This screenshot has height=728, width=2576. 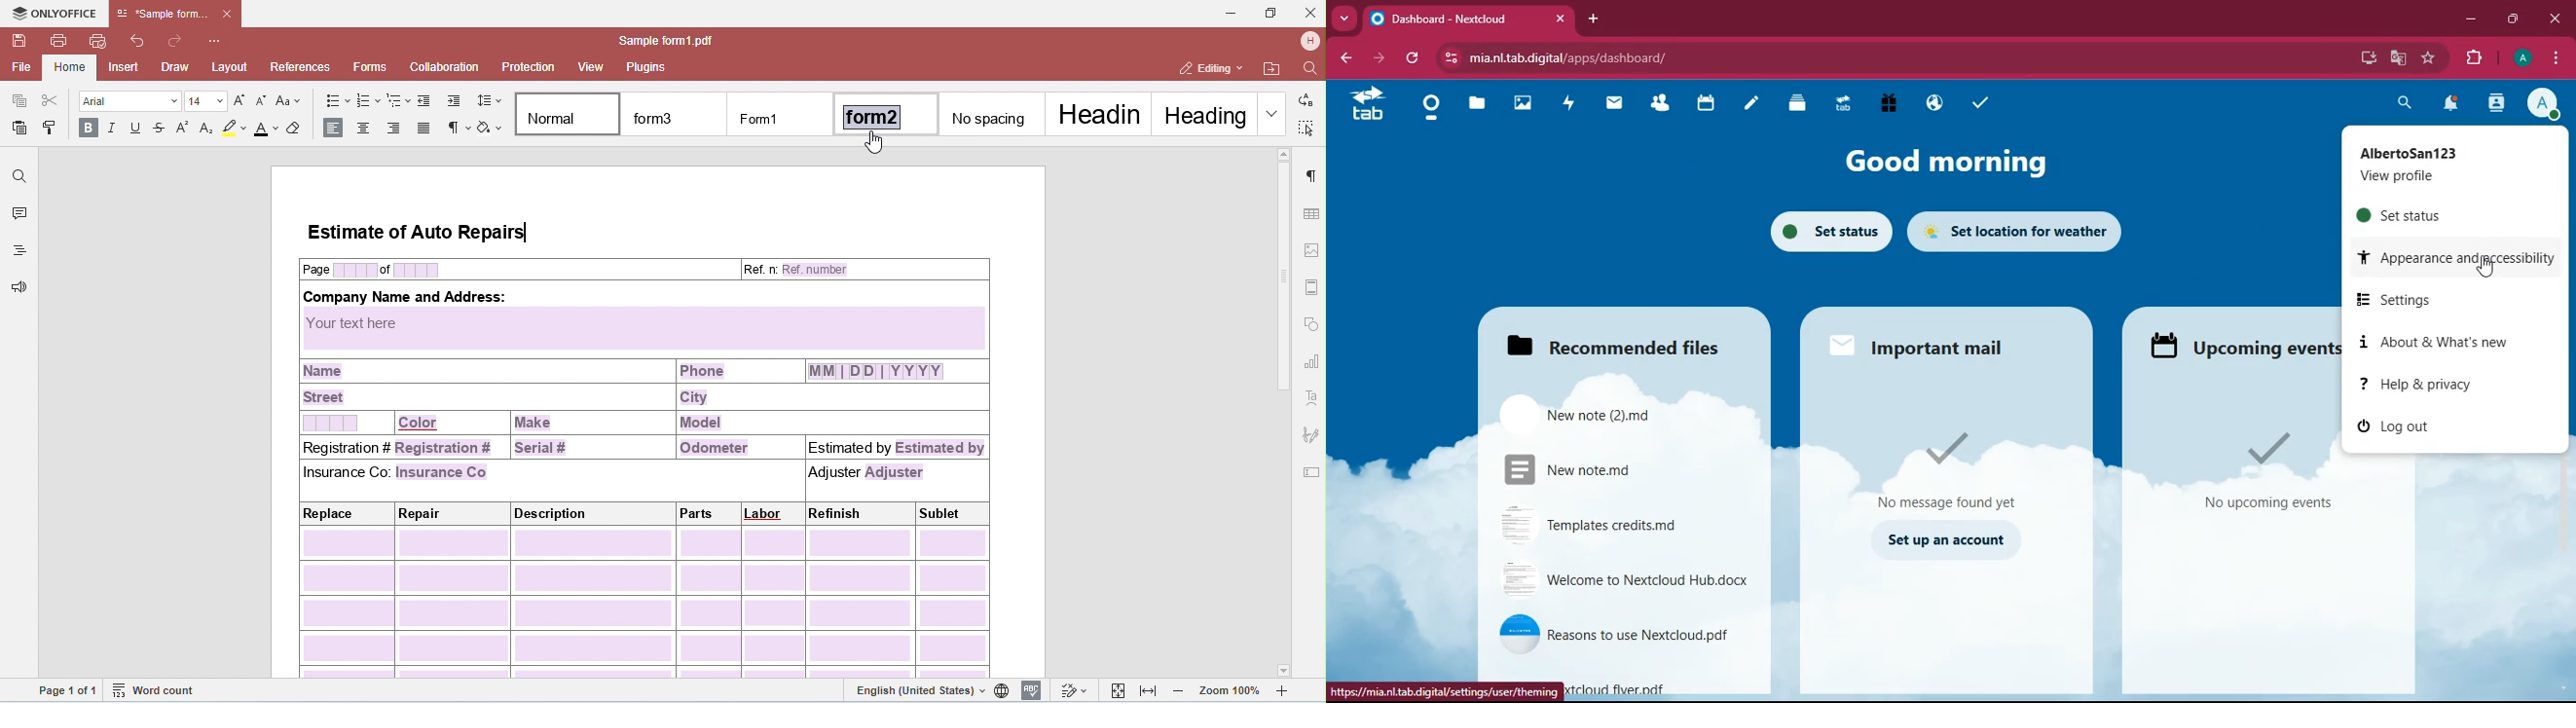 I want to click on file, so click(x=1623, y=635).